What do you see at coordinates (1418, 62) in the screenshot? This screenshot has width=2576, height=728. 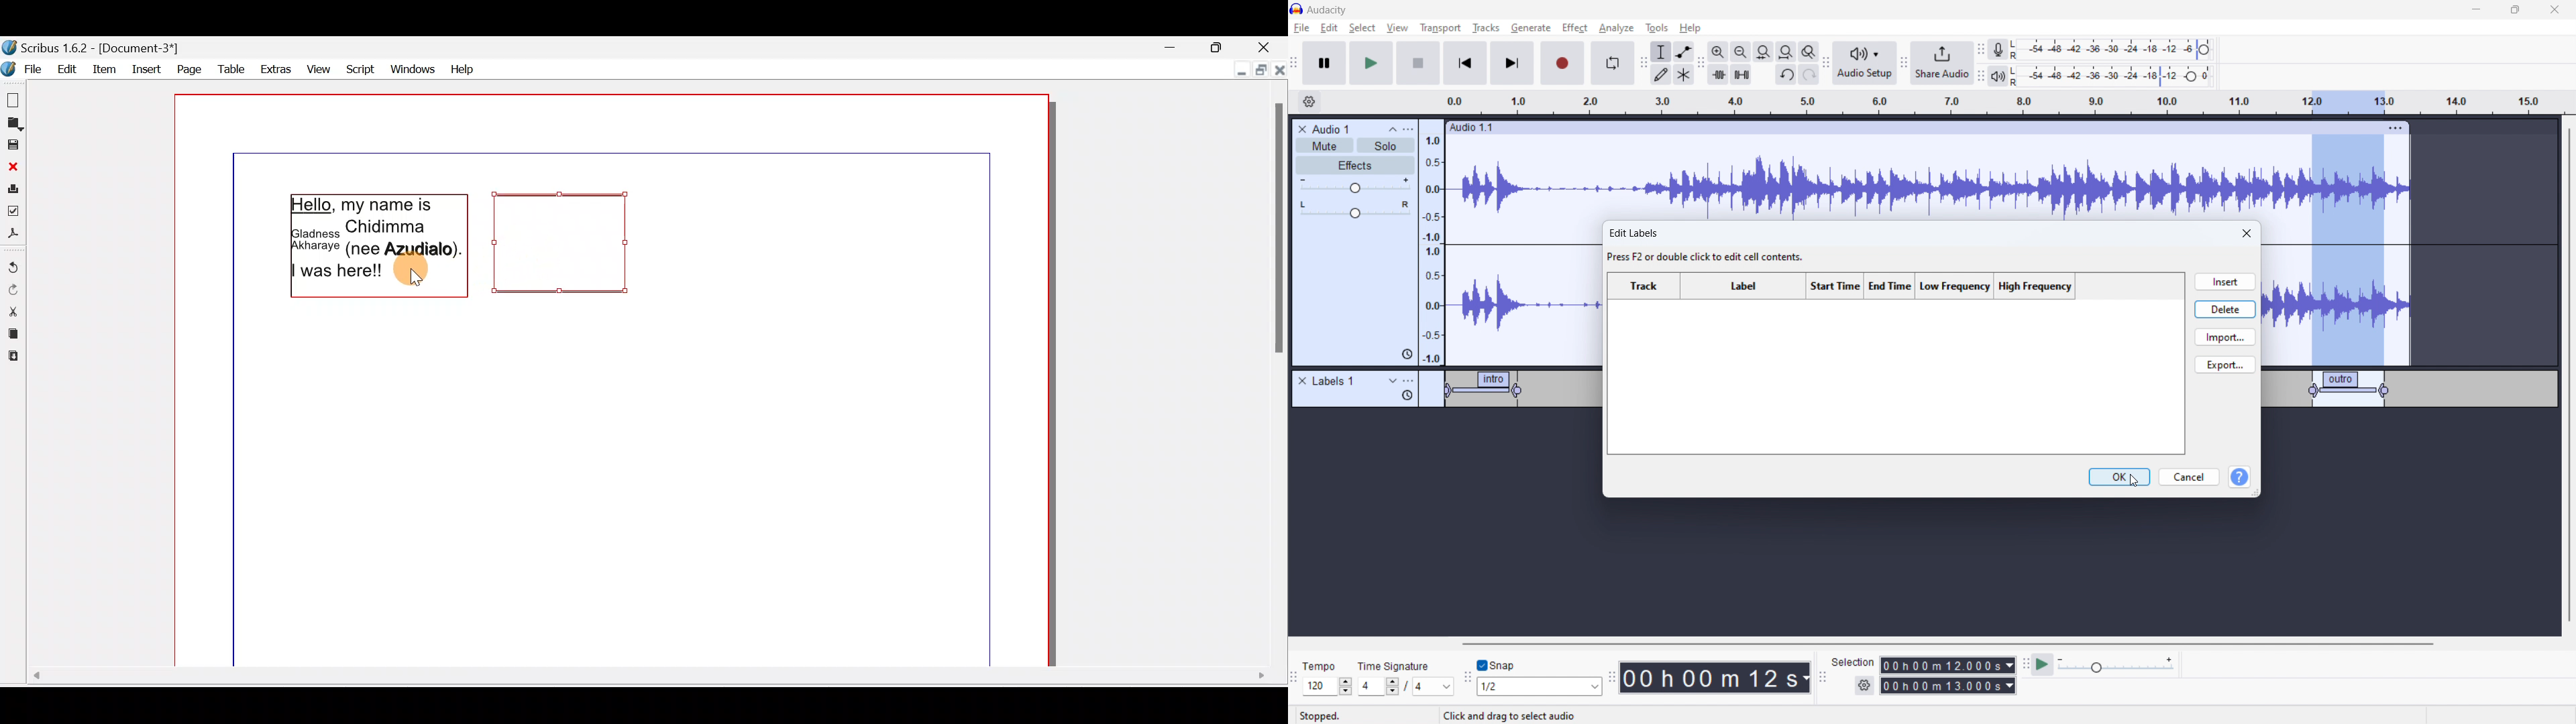 I see `stop` at bounding box center [1418, 62].